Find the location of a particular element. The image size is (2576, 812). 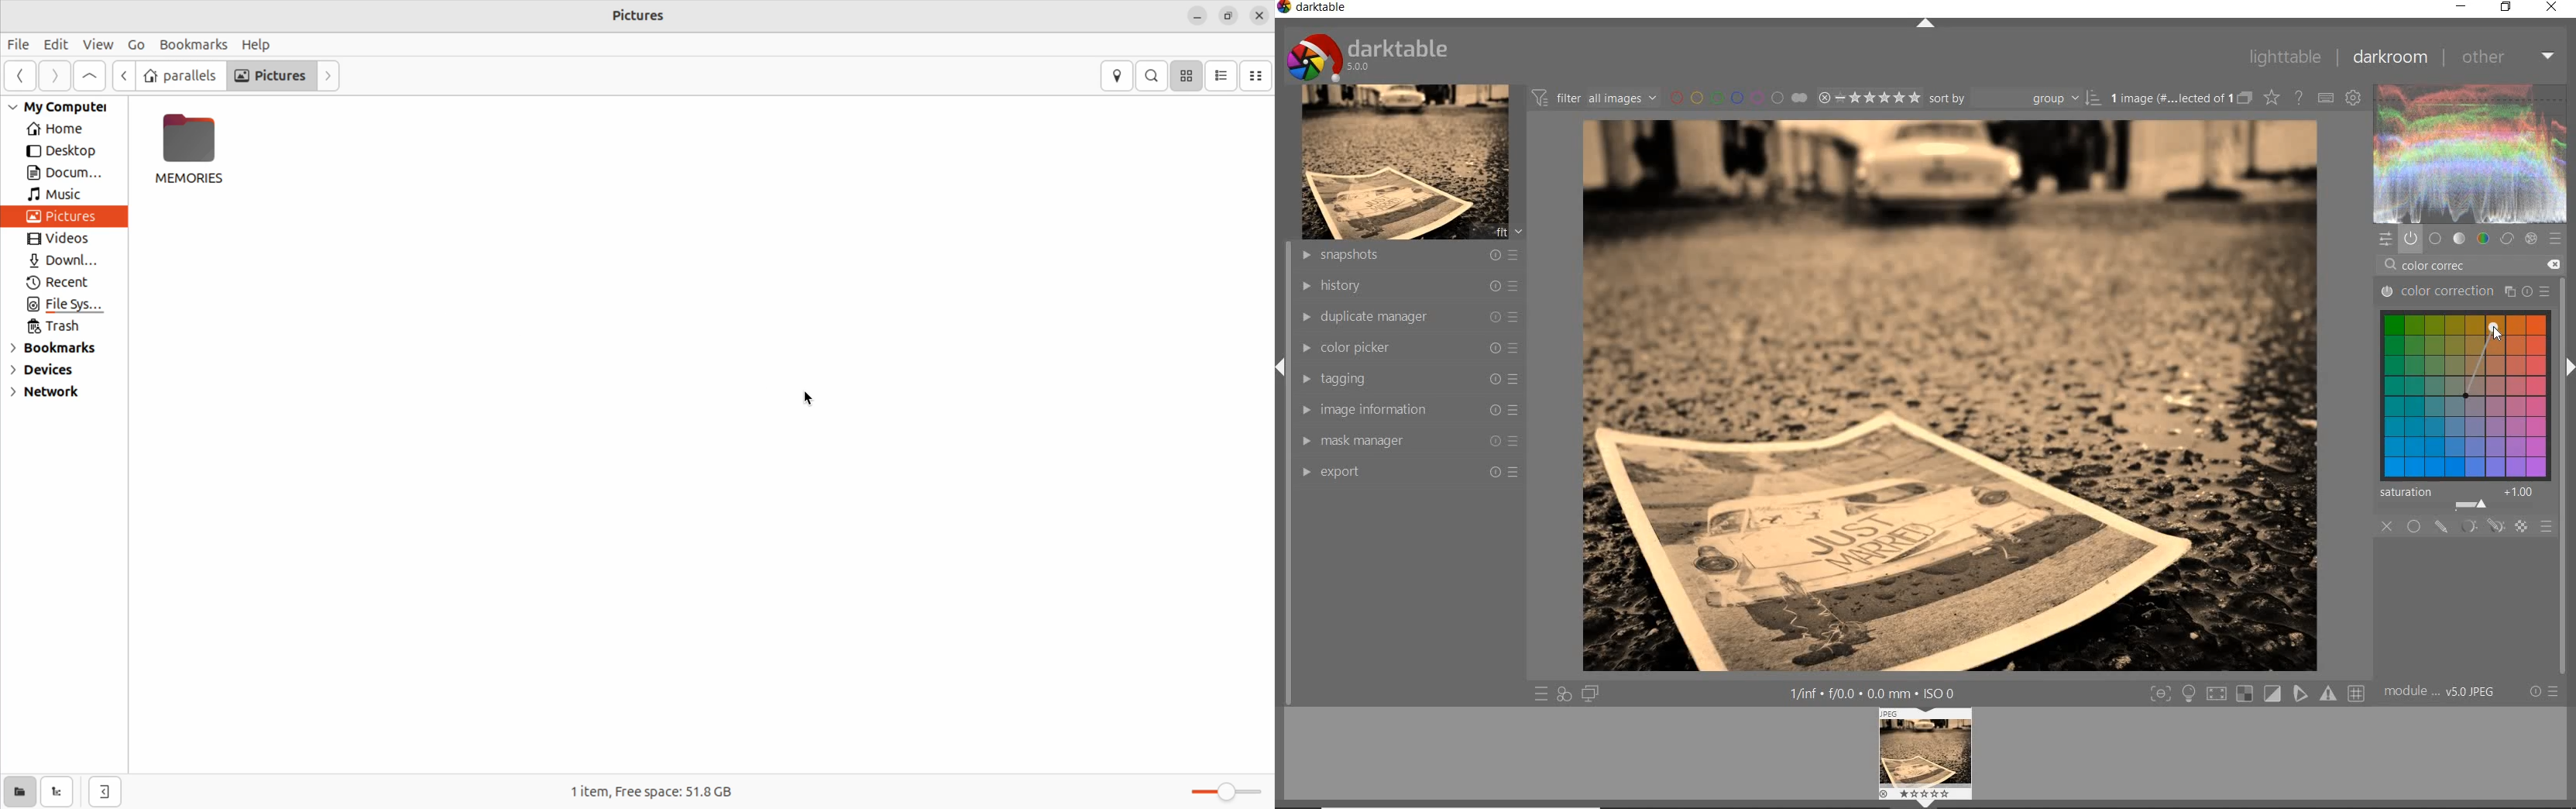

darkroom is located at coordinates (2389, 55).